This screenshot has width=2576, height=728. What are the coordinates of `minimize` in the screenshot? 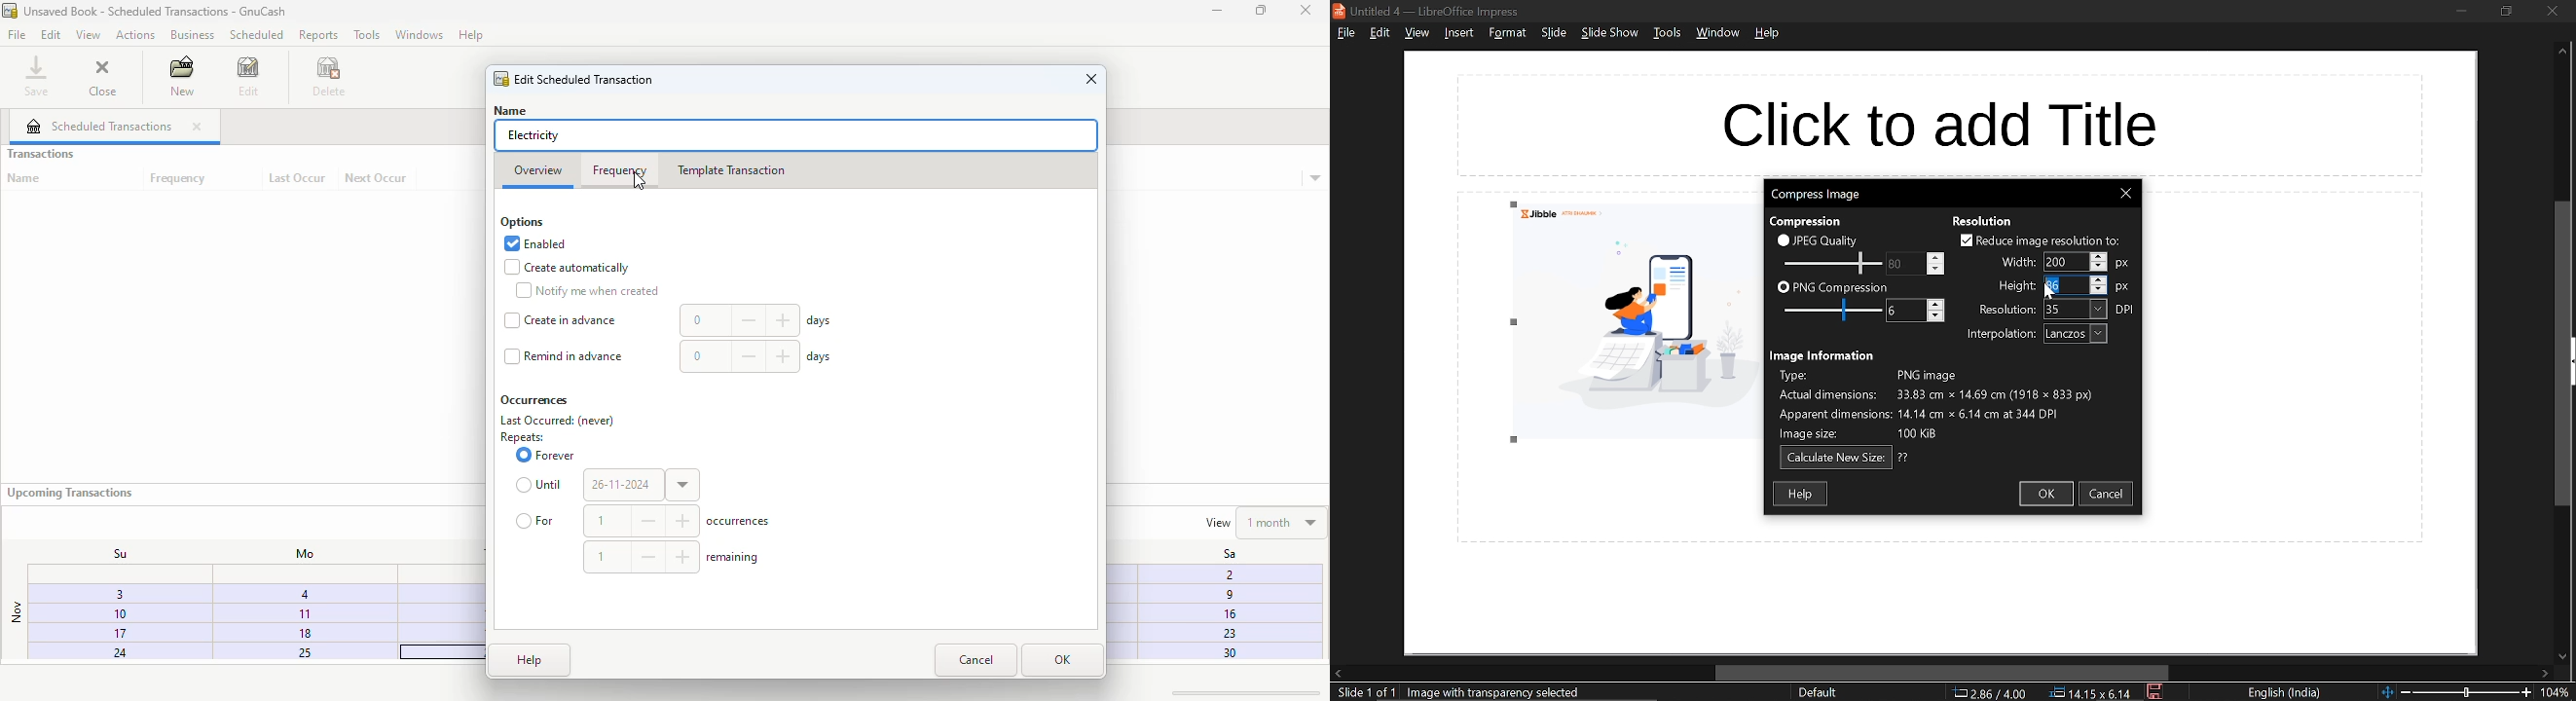 It's located at (2461, 10).